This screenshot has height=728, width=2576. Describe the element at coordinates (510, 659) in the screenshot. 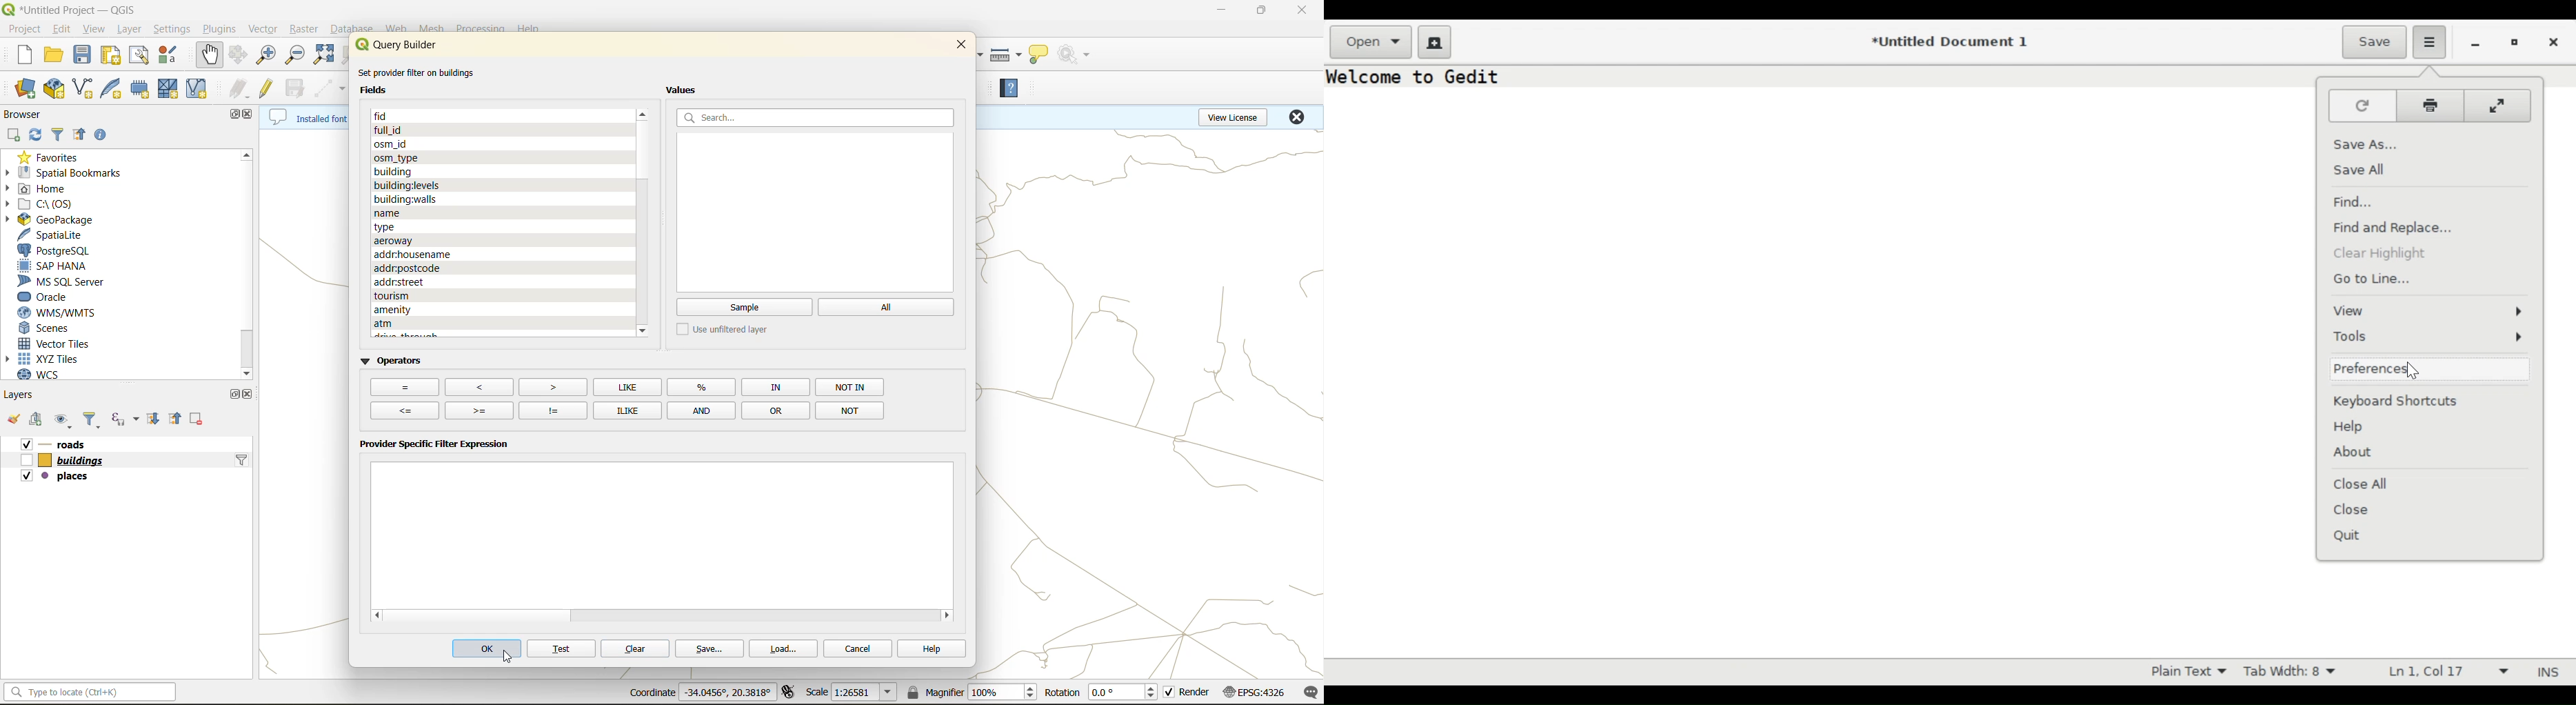

I see `cursor` at that location.